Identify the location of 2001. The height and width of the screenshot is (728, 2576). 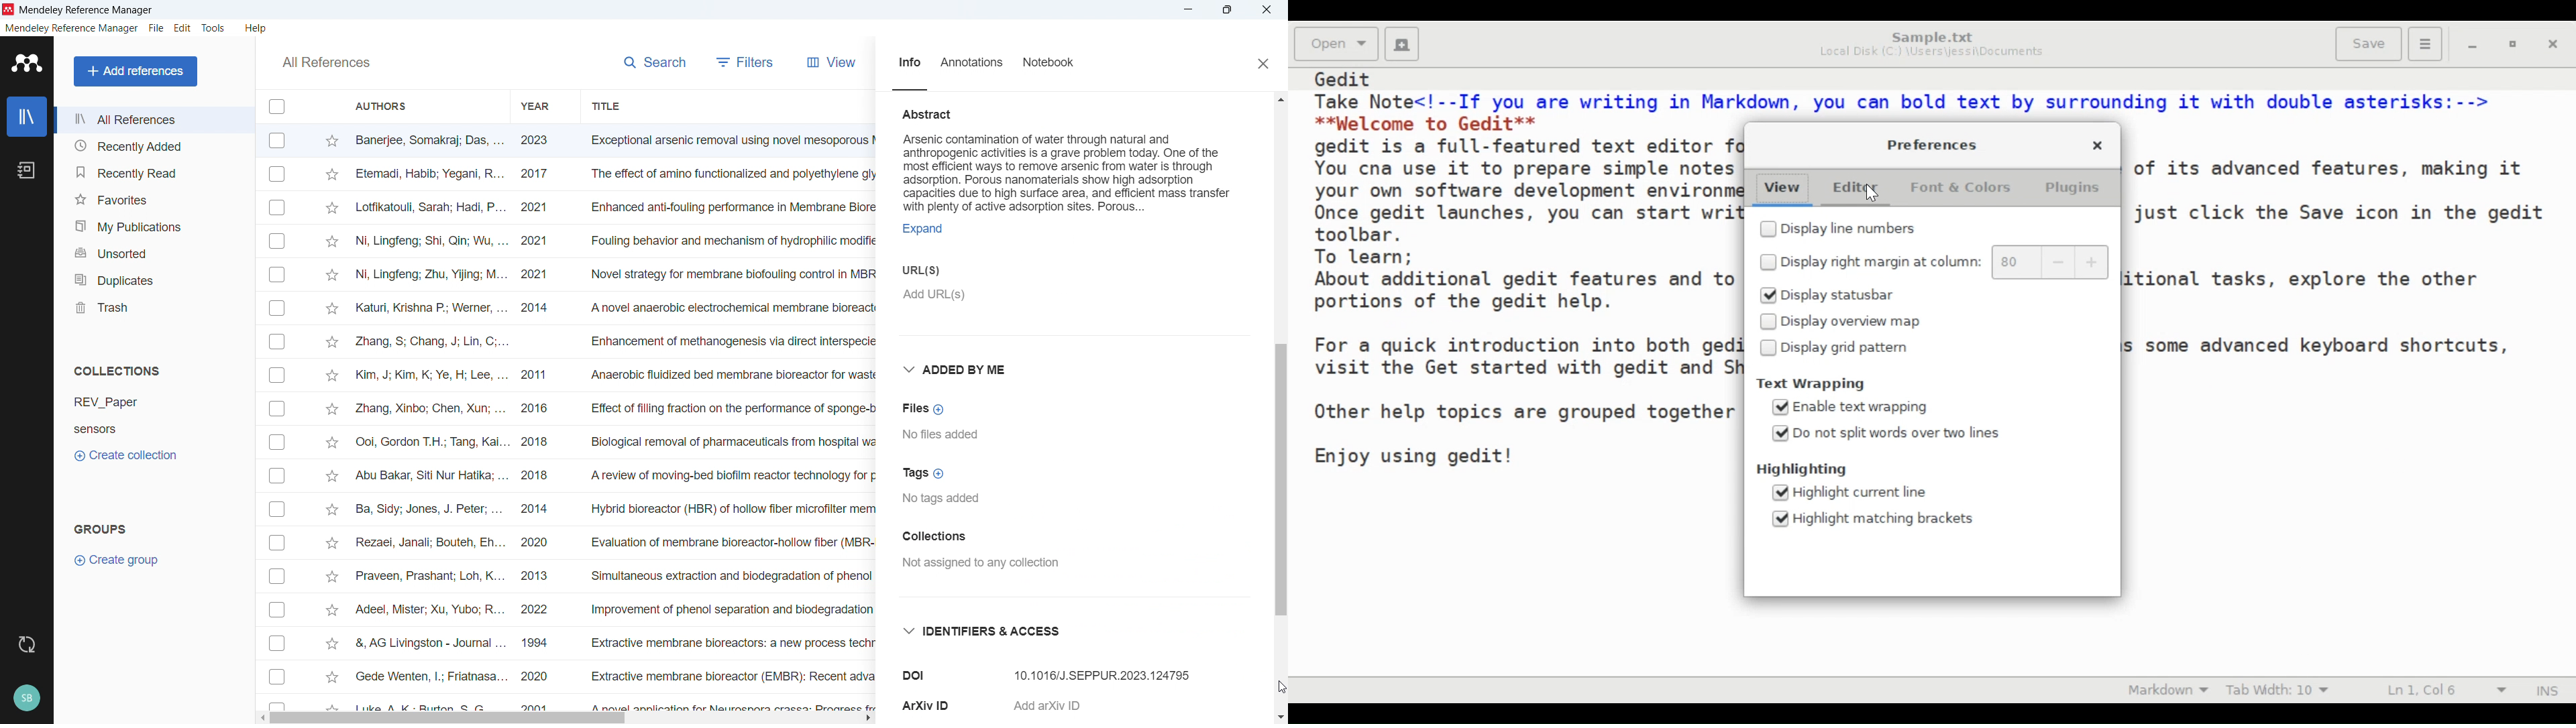
(538, 705).